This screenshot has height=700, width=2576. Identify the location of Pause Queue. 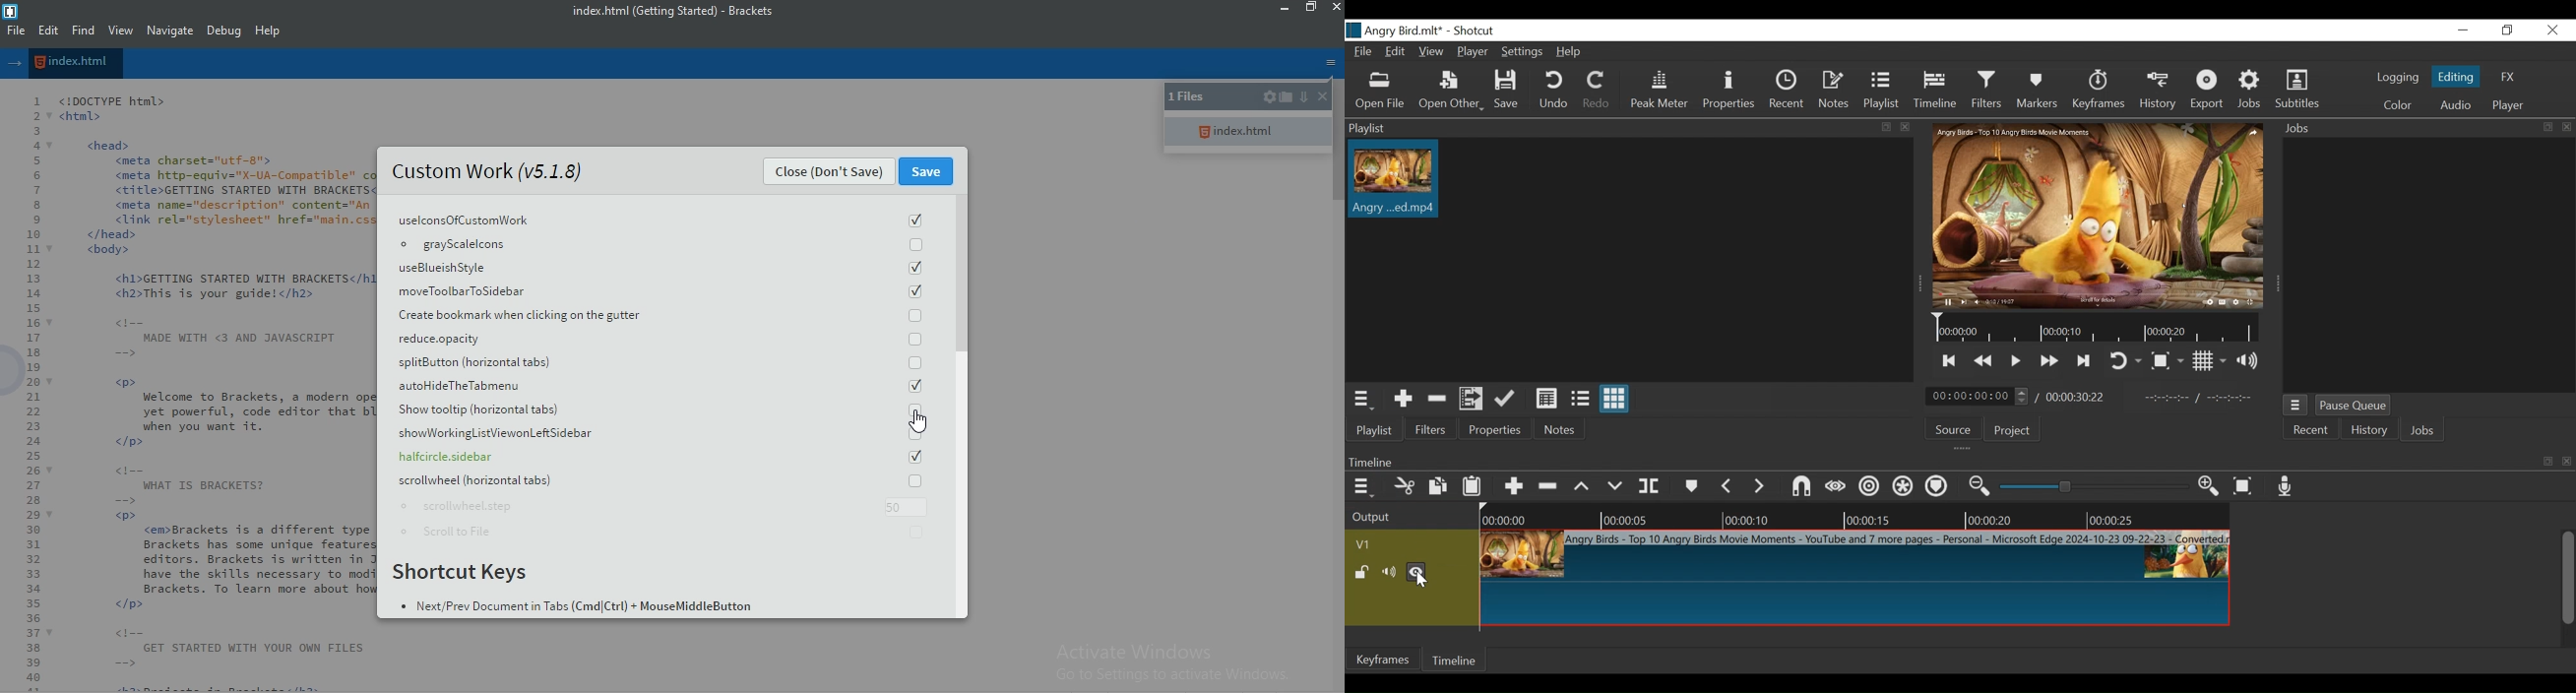
(2354, 405).